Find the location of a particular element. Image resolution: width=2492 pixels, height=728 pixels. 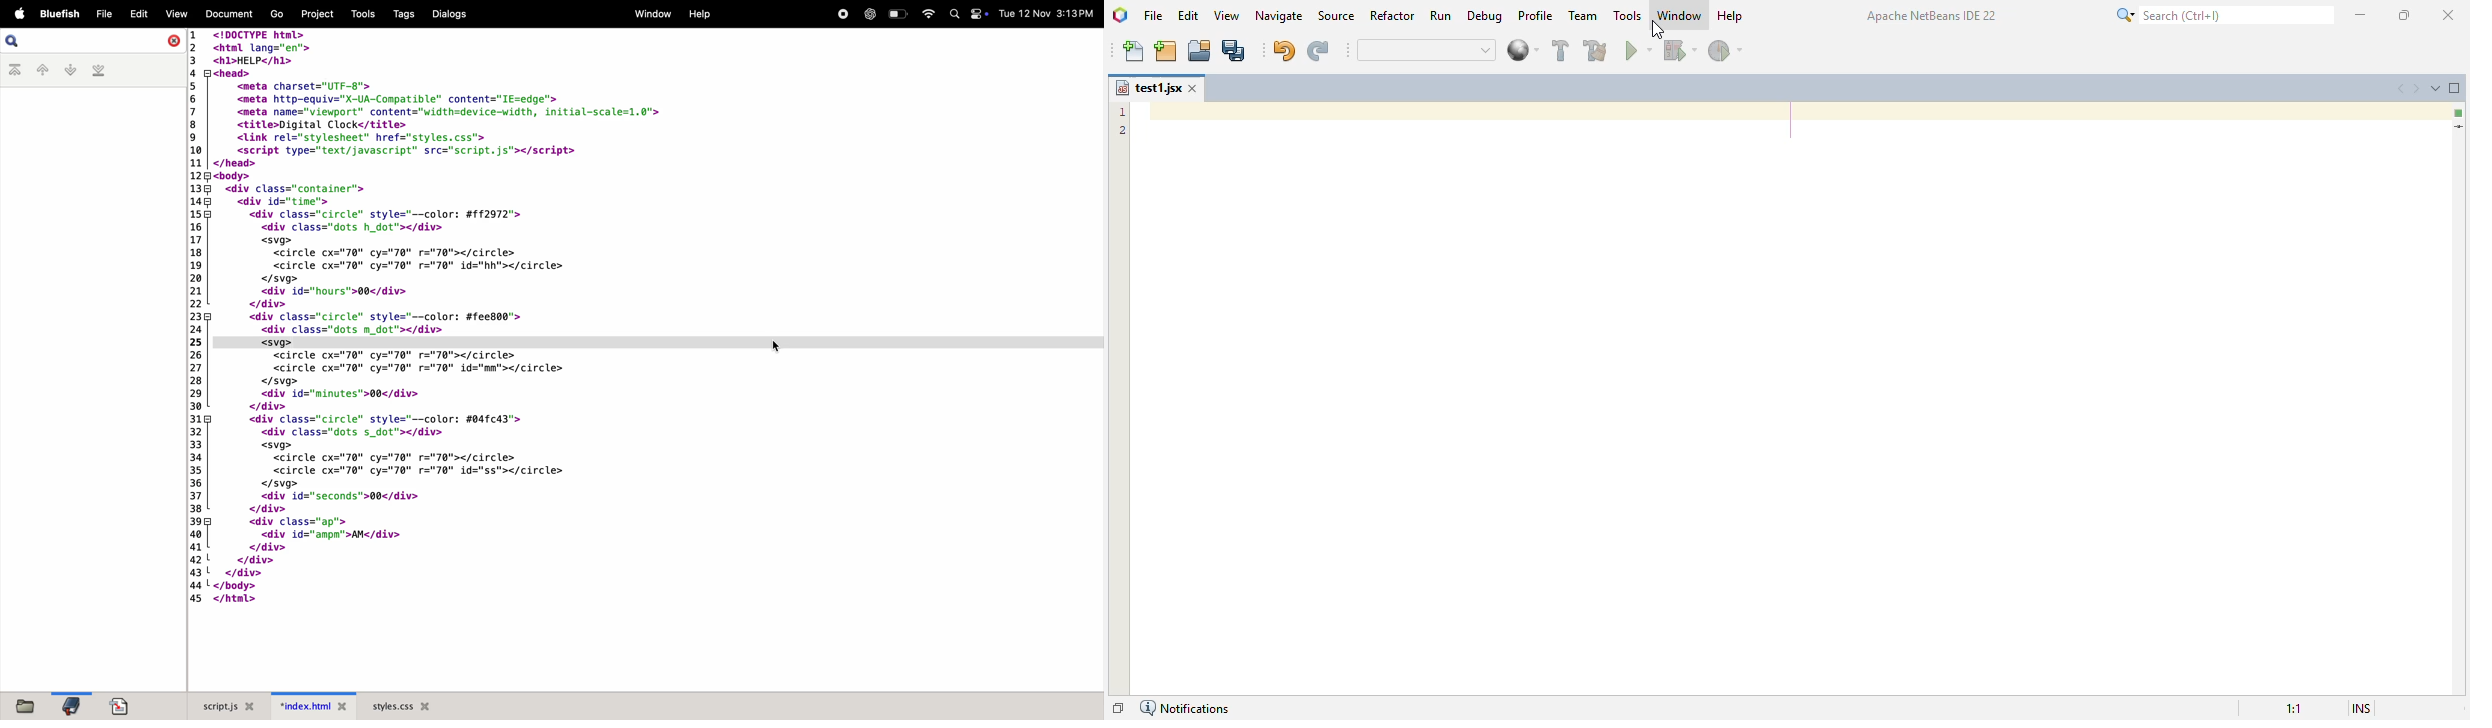

tue 12 nov 3:13 pm is located at coordinates (1046, 14).